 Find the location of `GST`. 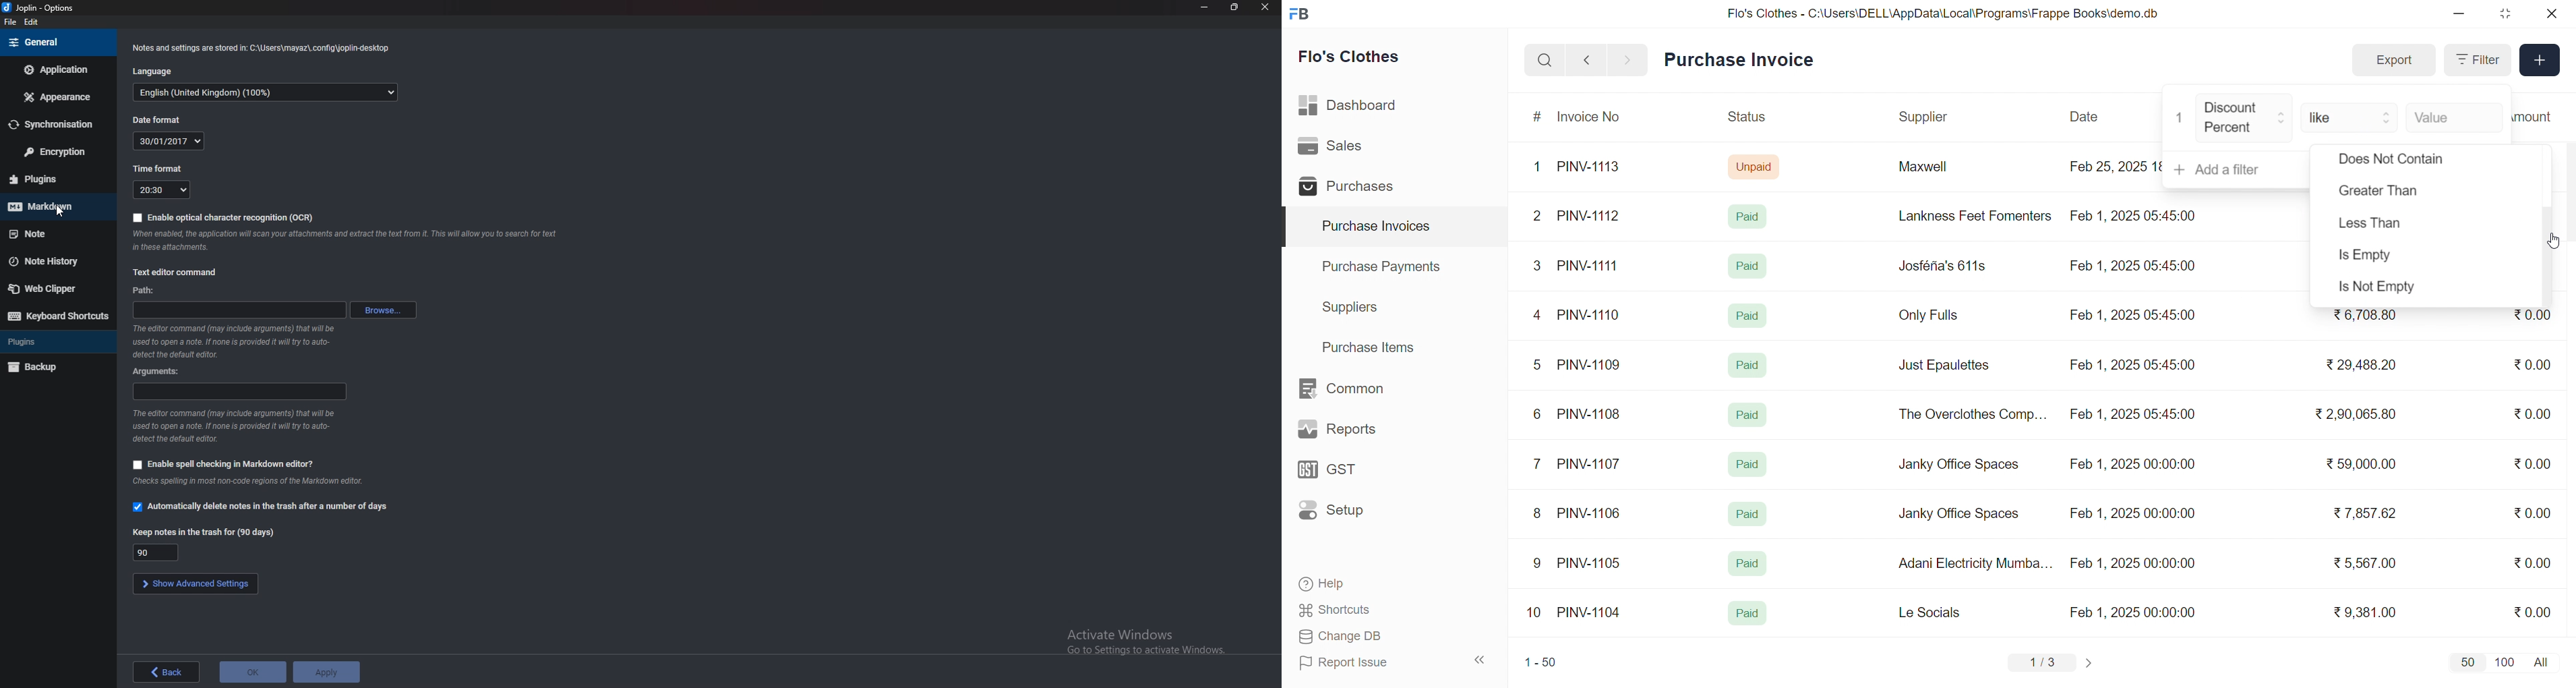

GST is located at coordinates (1352, 474).